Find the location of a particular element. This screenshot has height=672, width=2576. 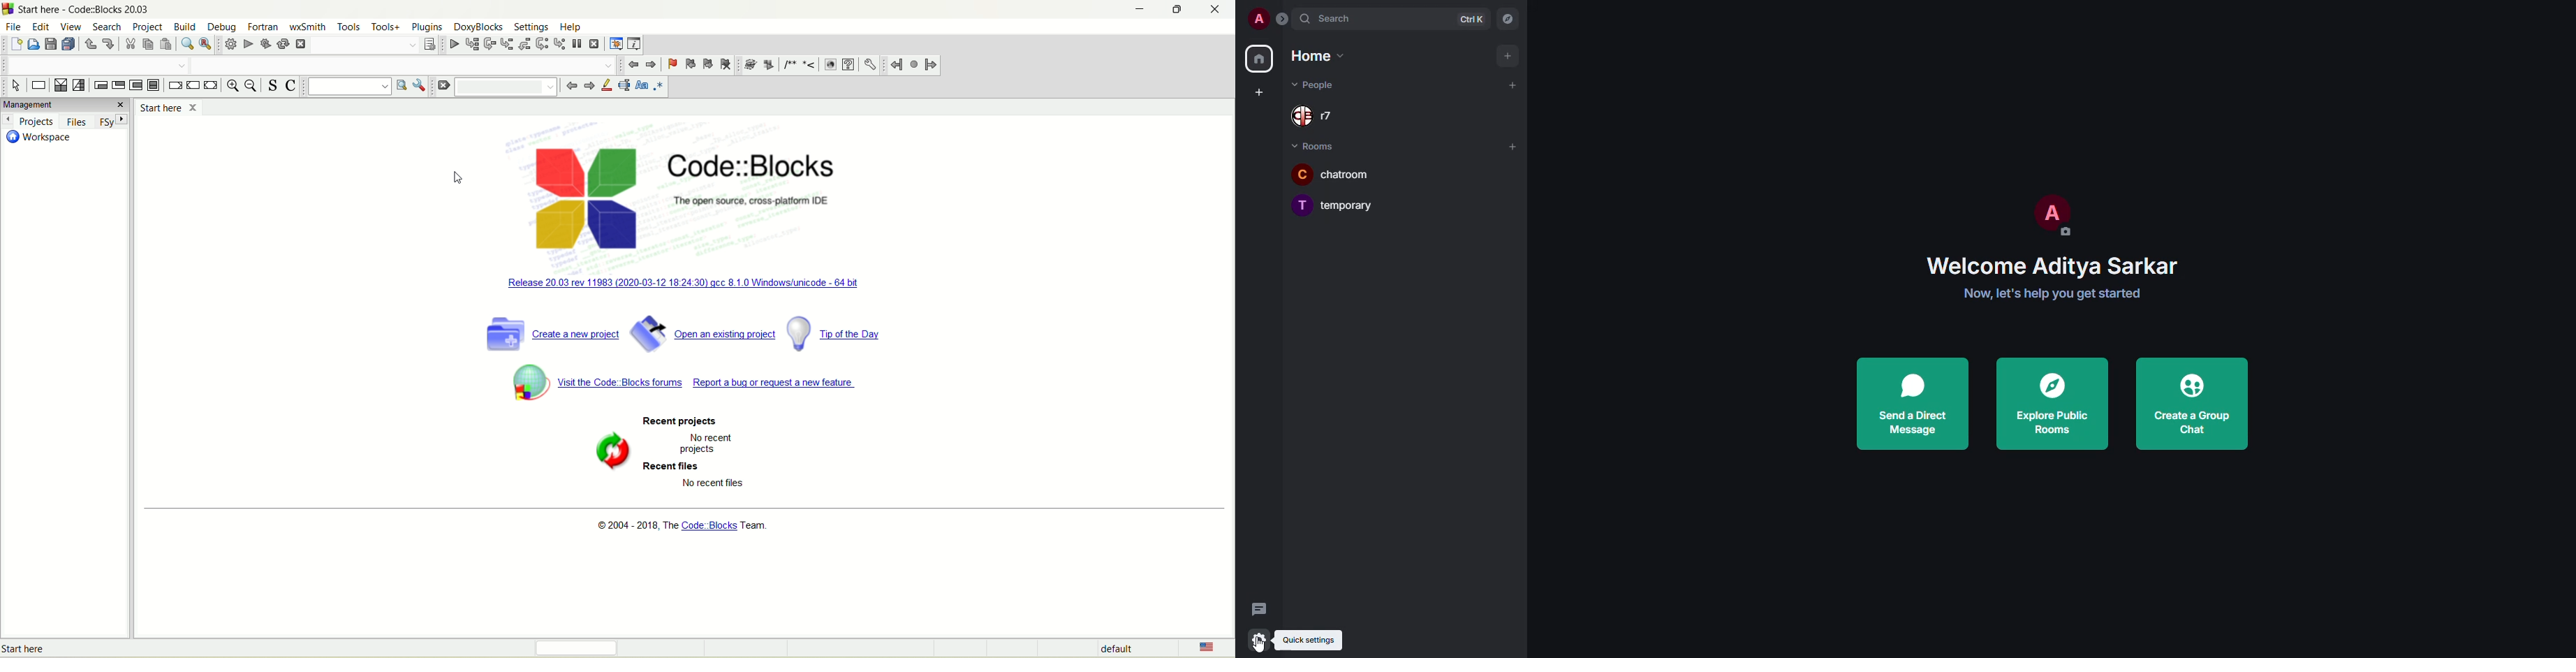

text is located at coordinates (715, 444).